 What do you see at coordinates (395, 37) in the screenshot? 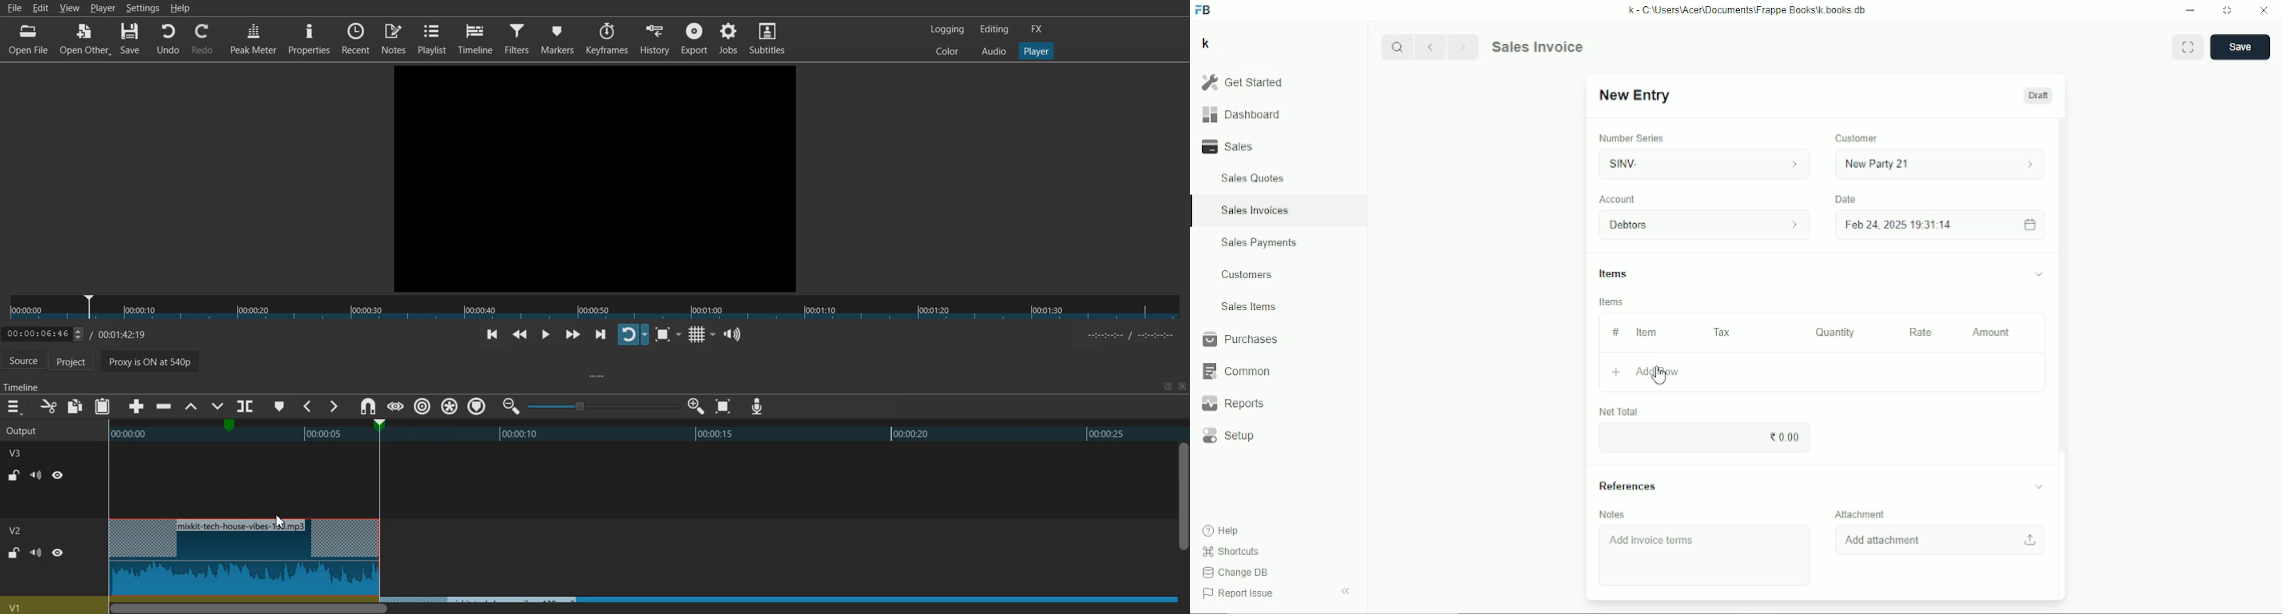
I see `Notes` at bounding box center [395, 37].